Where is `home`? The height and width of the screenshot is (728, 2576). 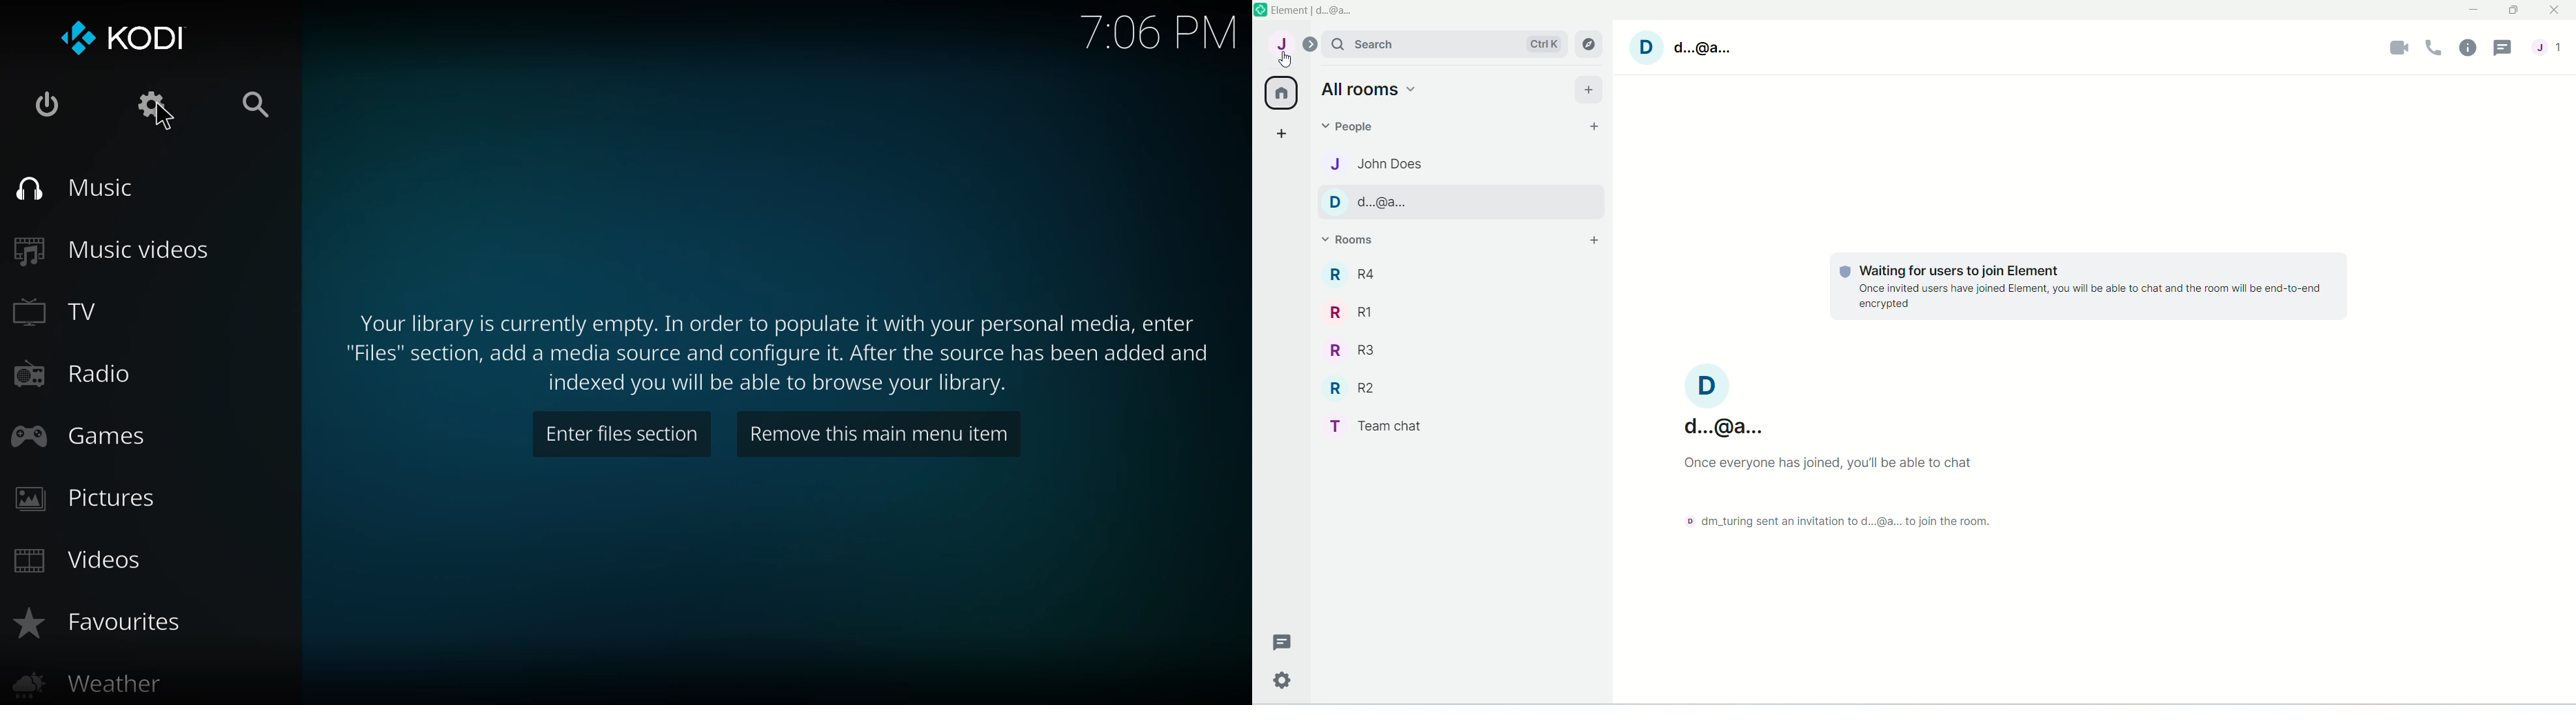 home is located at coordinates (1278, 93).